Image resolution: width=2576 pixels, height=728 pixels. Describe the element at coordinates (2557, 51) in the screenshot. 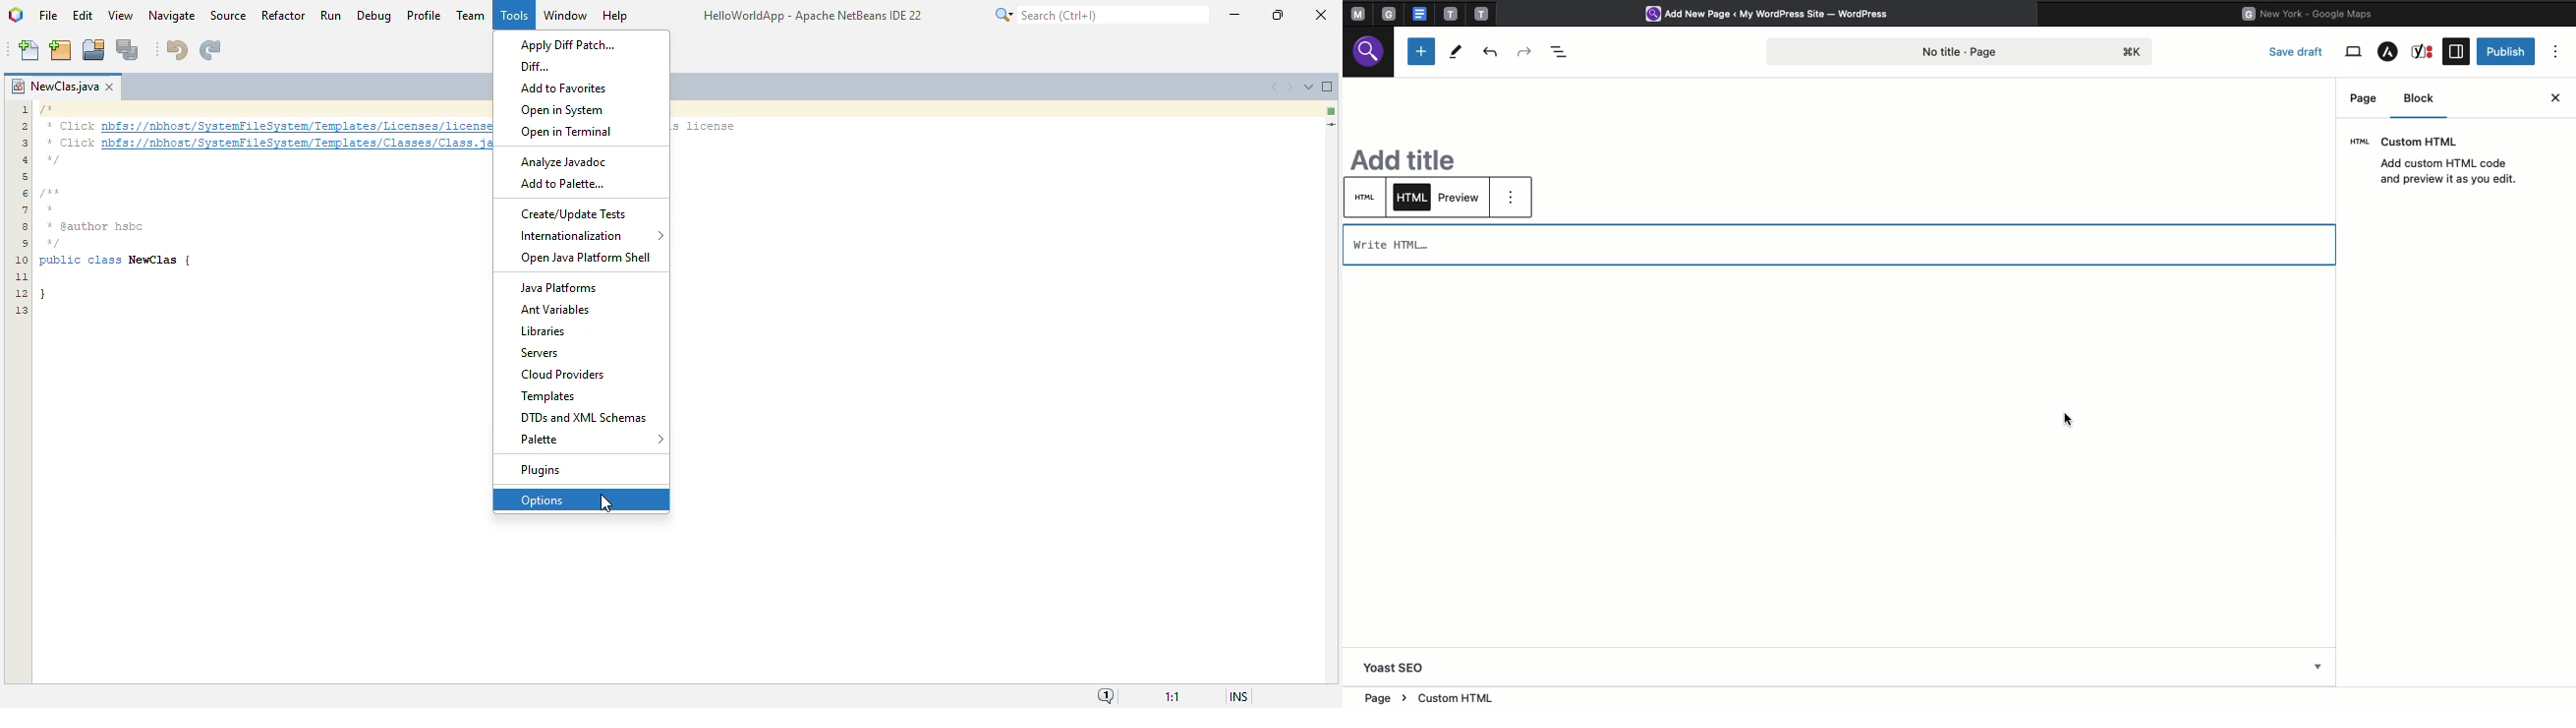

I see `Options` at that location.